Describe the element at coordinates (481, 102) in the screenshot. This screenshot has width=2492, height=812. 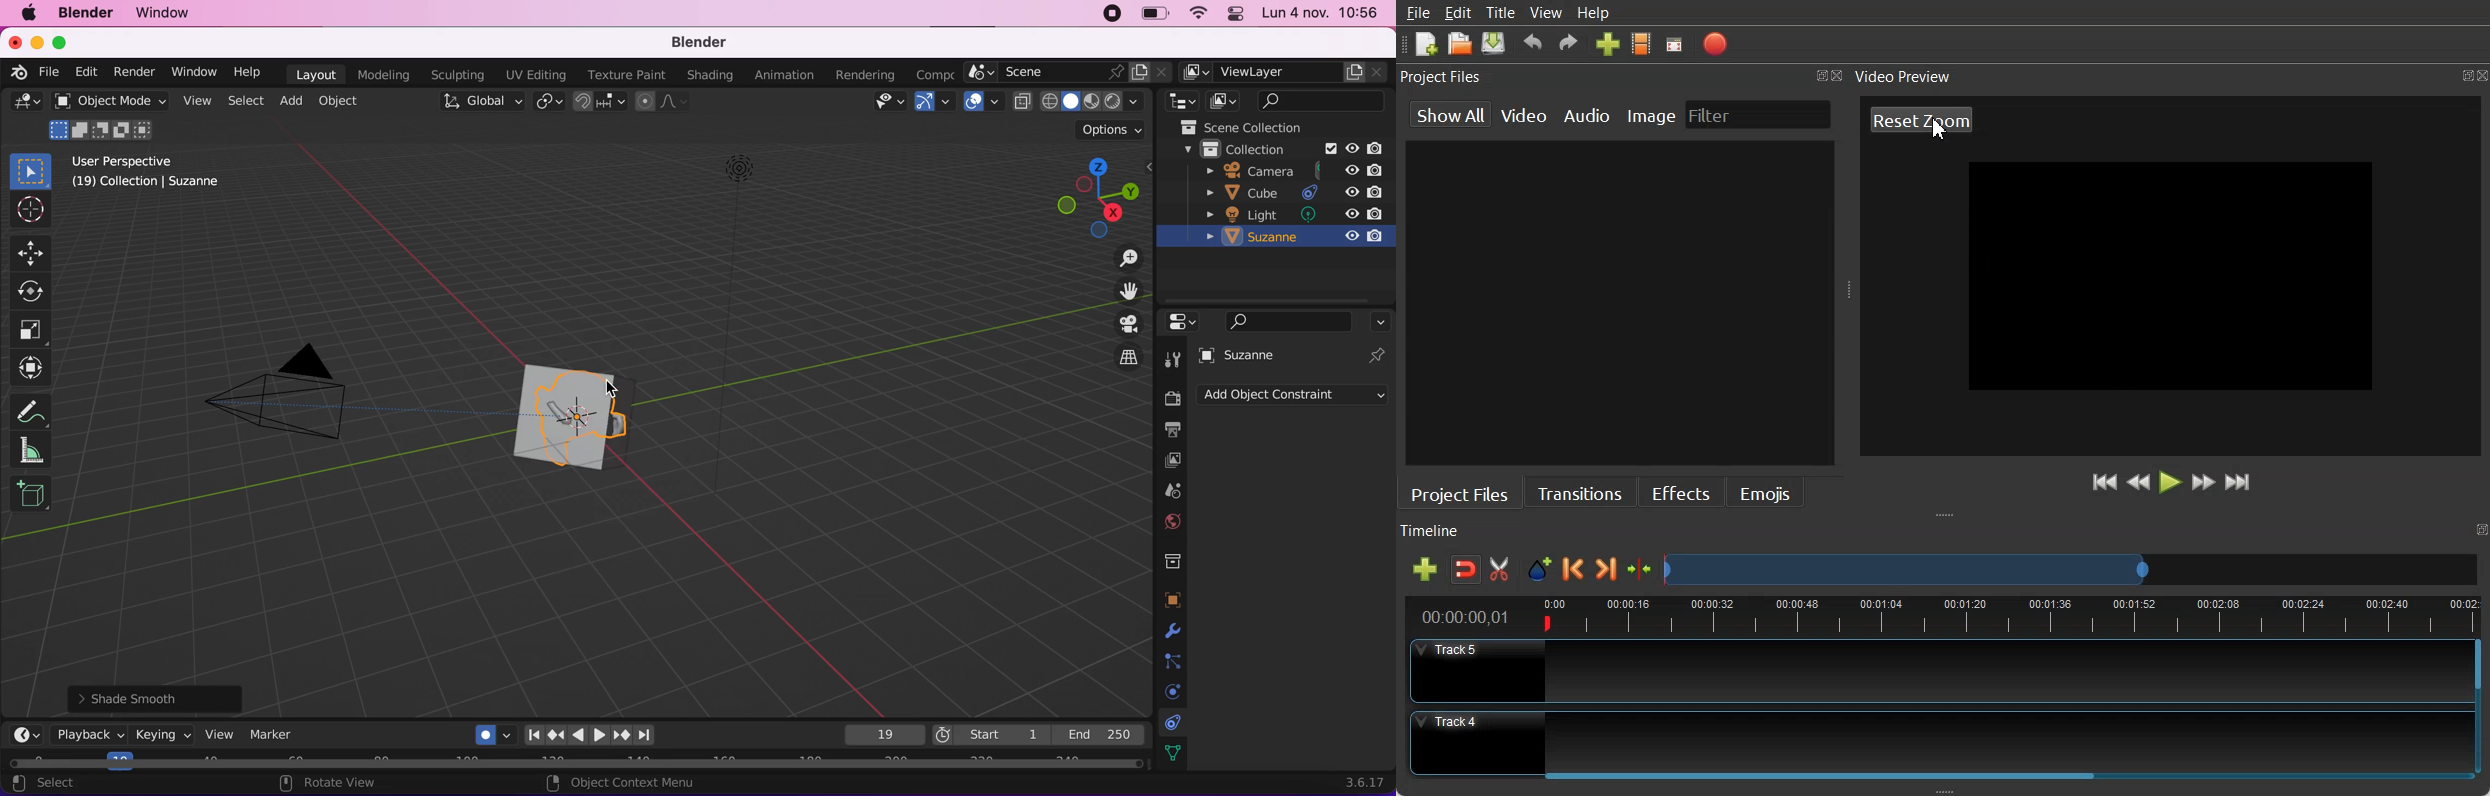
I see `transformation orientation` at that location.